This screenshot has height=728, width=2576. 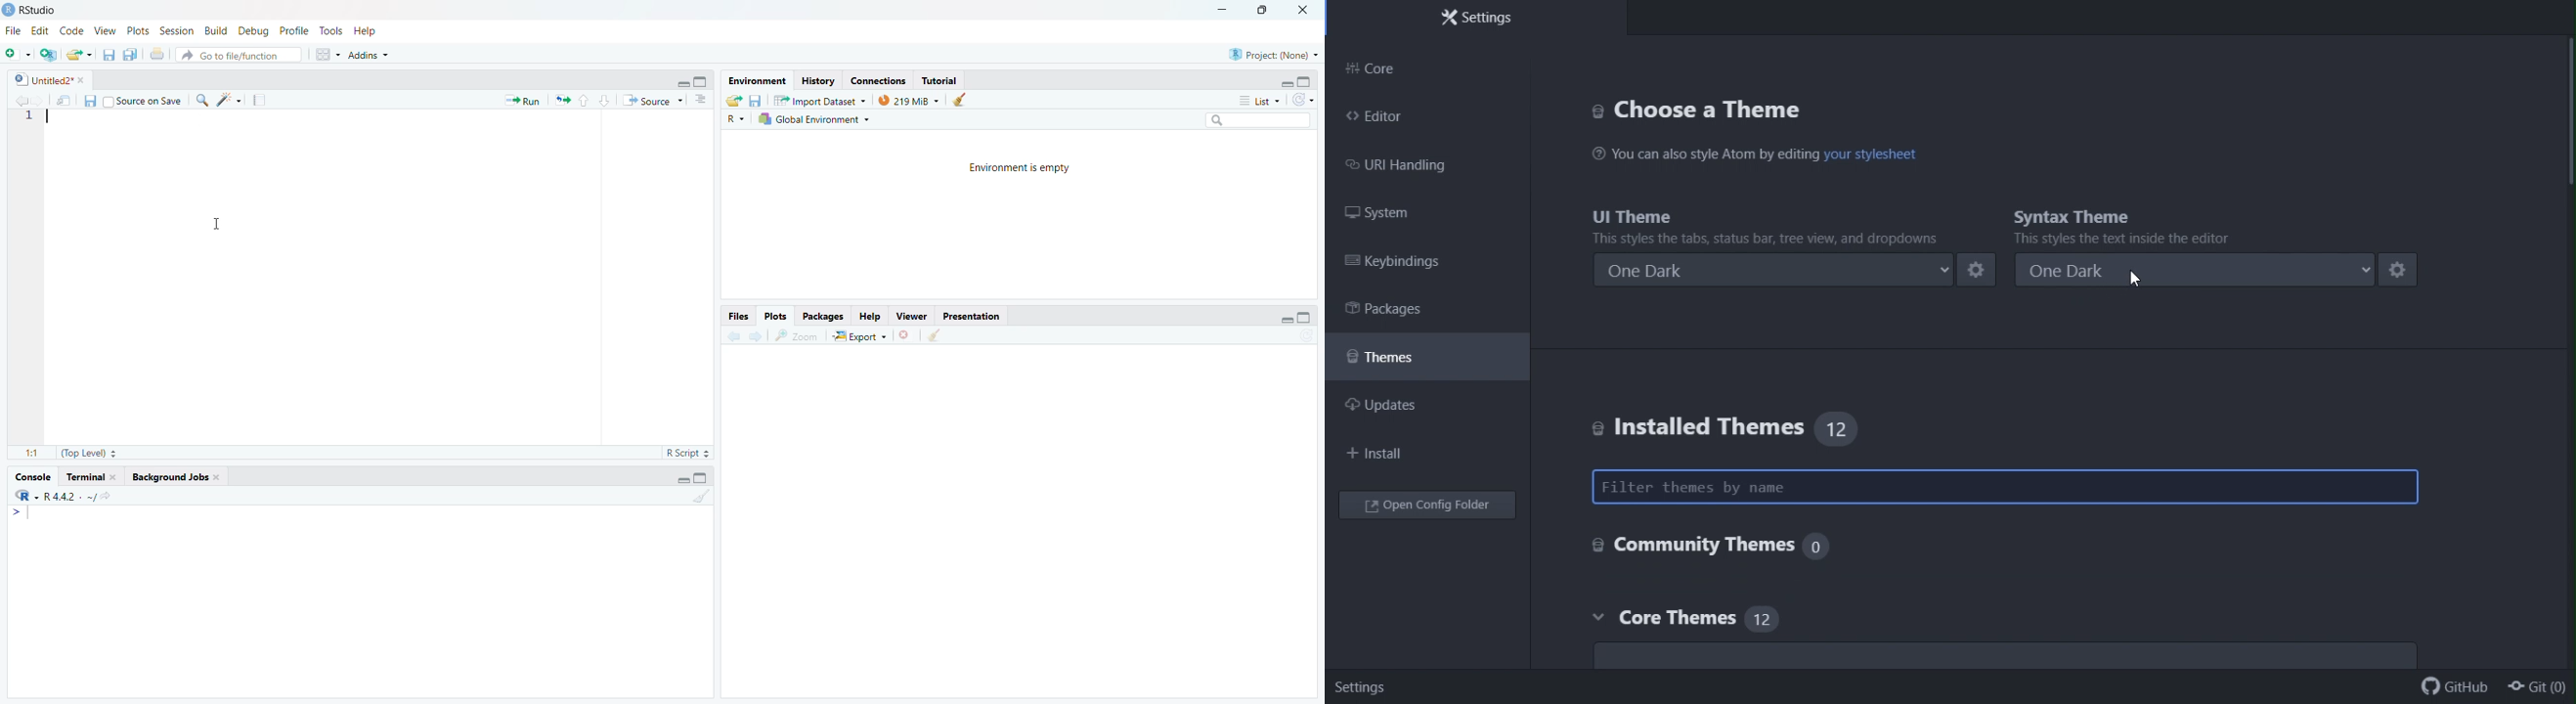 What do you see at coordinates (239, 55) in the screenshot?
I see `Go to file/function` at bounding box center [239, 55].